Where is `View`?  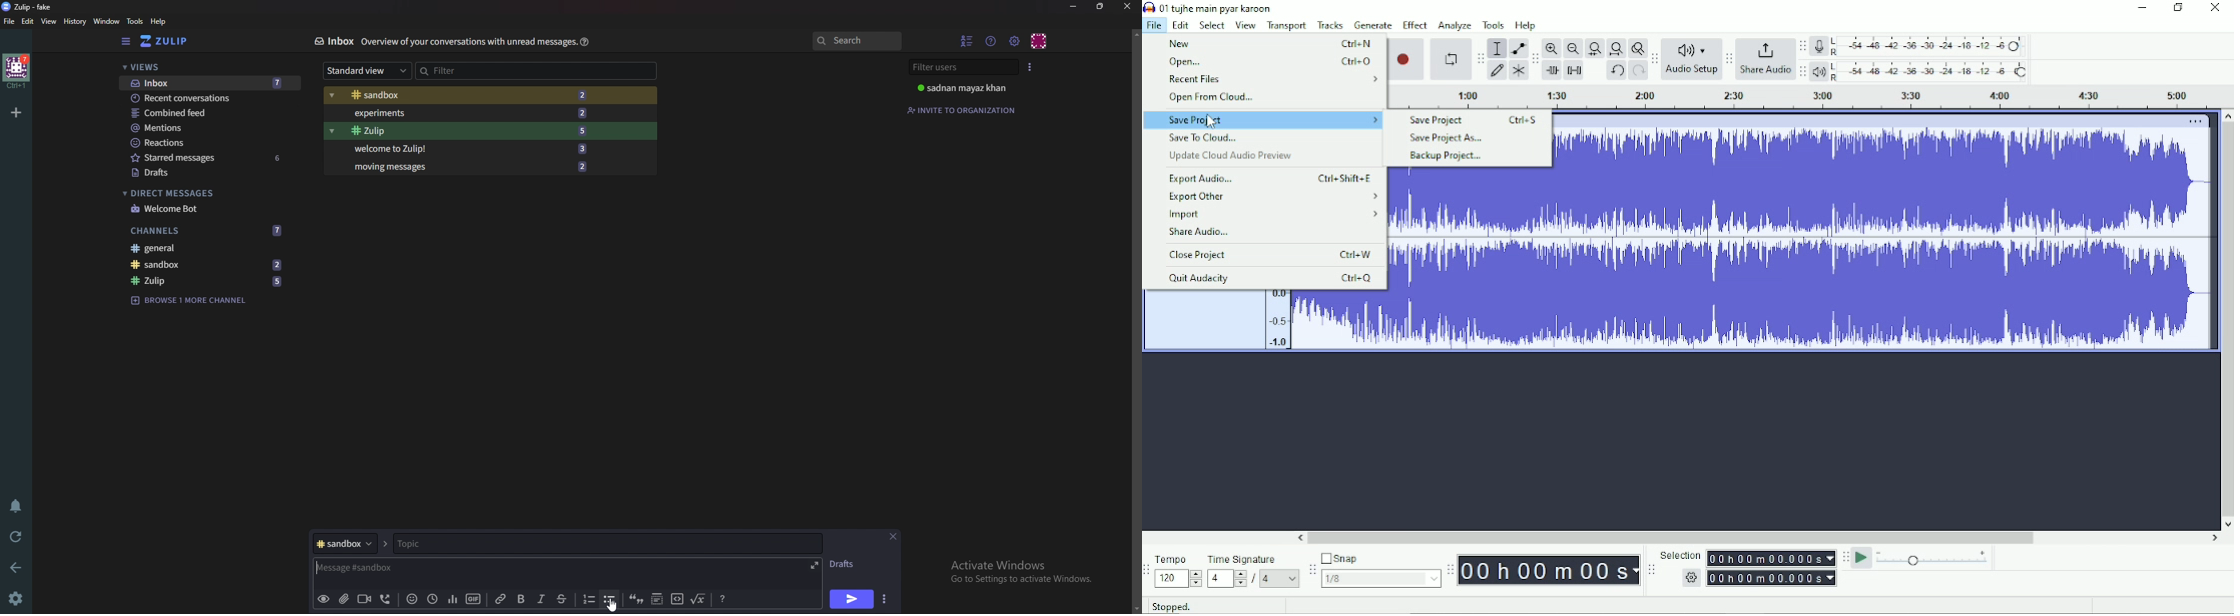 View is located at coordinates (49, 22).